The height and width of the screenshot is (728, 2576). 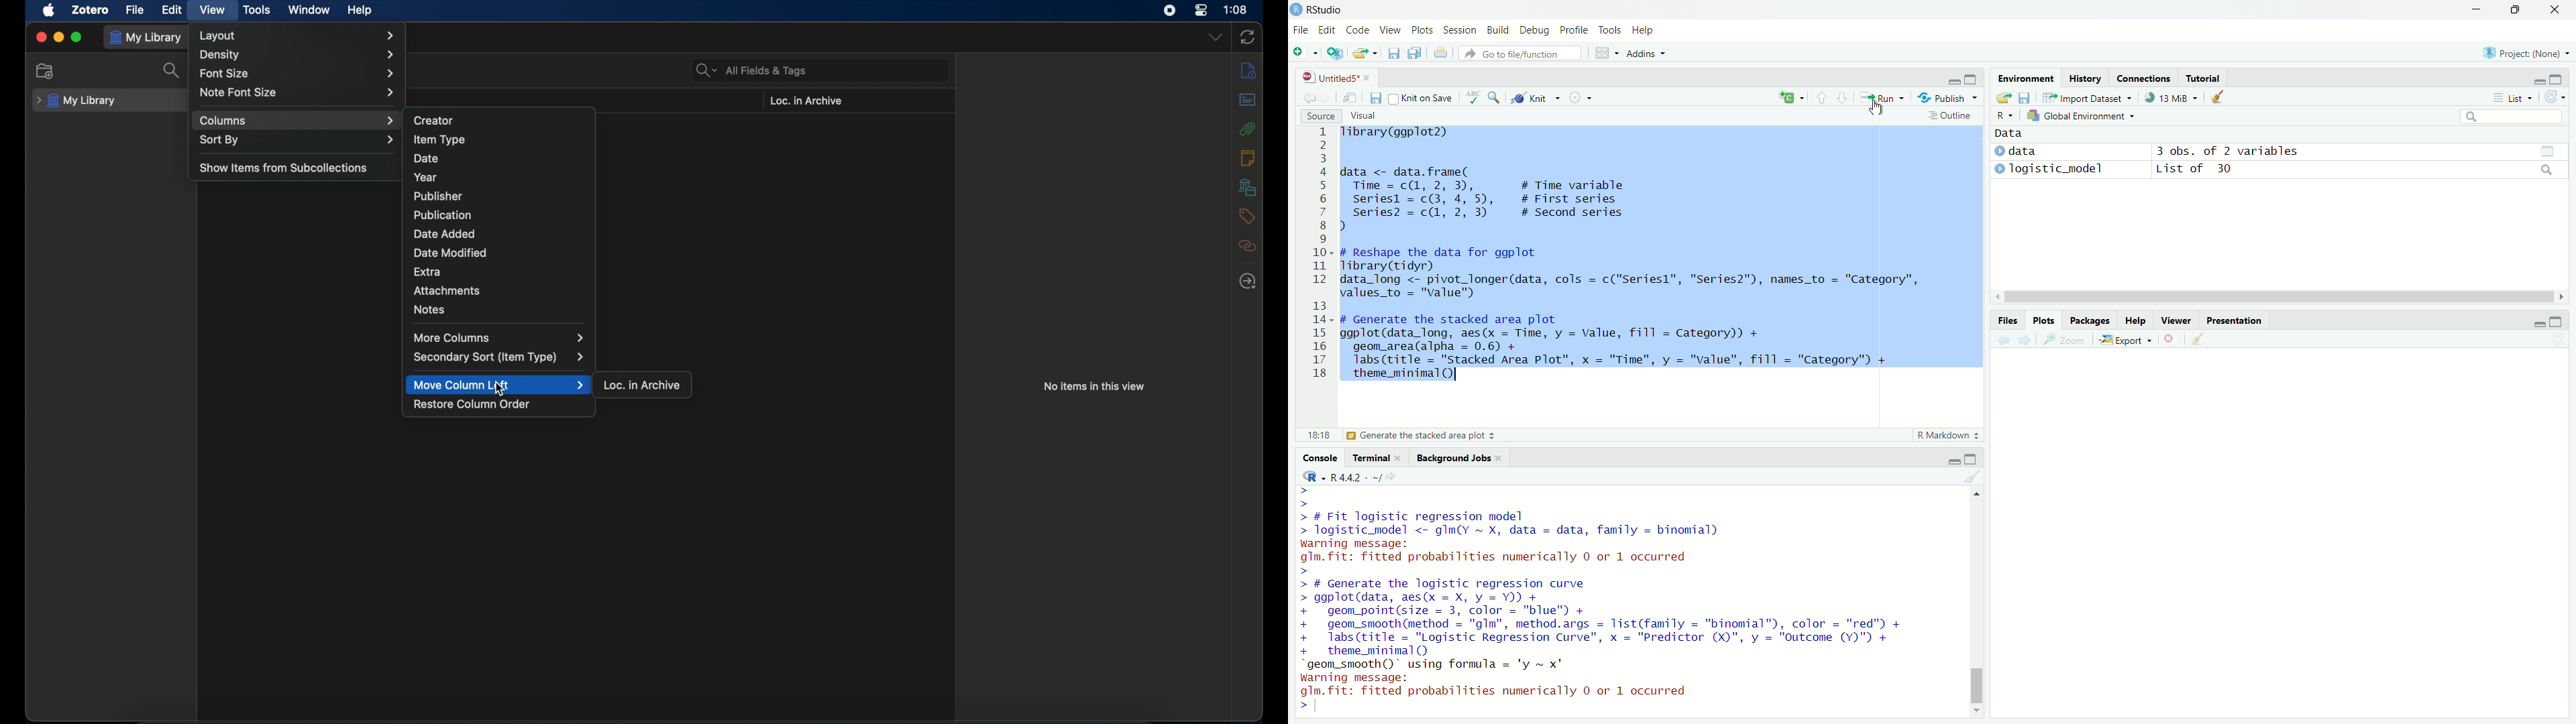 I want to click on scroll bar, so click(x=2276, y=298).